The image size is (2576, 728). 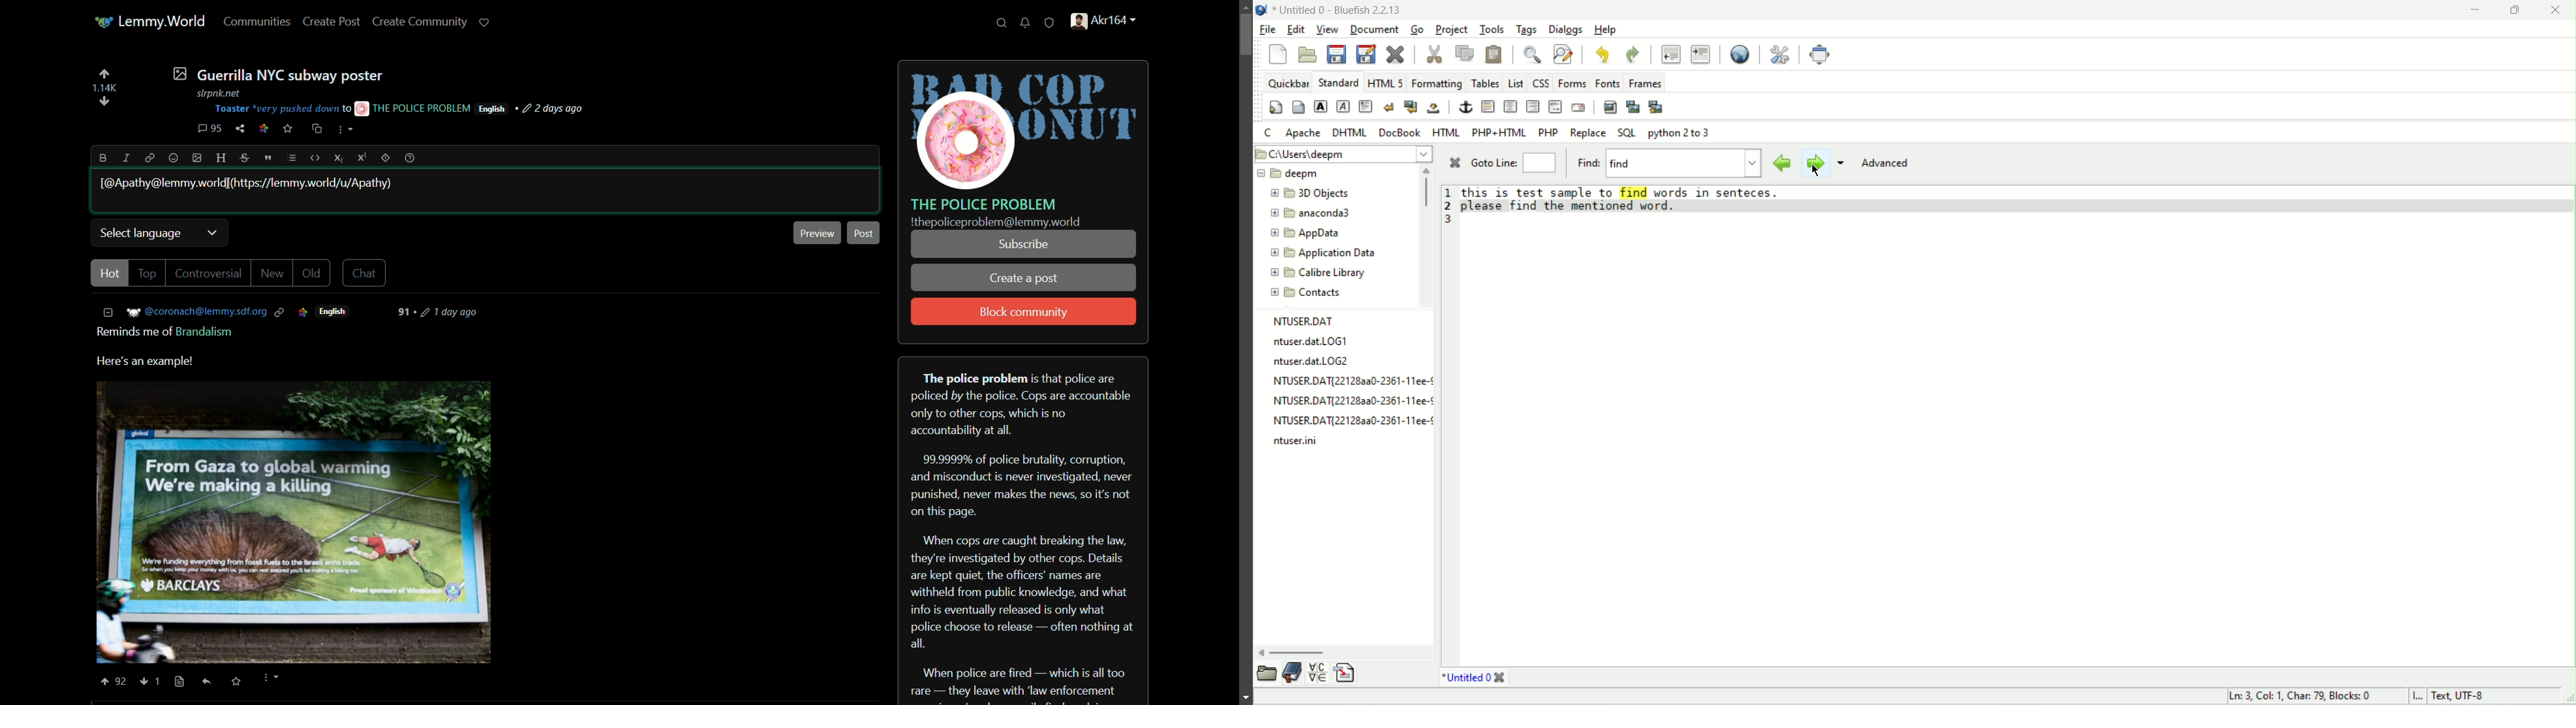 I want to click on quickbar, so click(x=1288, y=82).